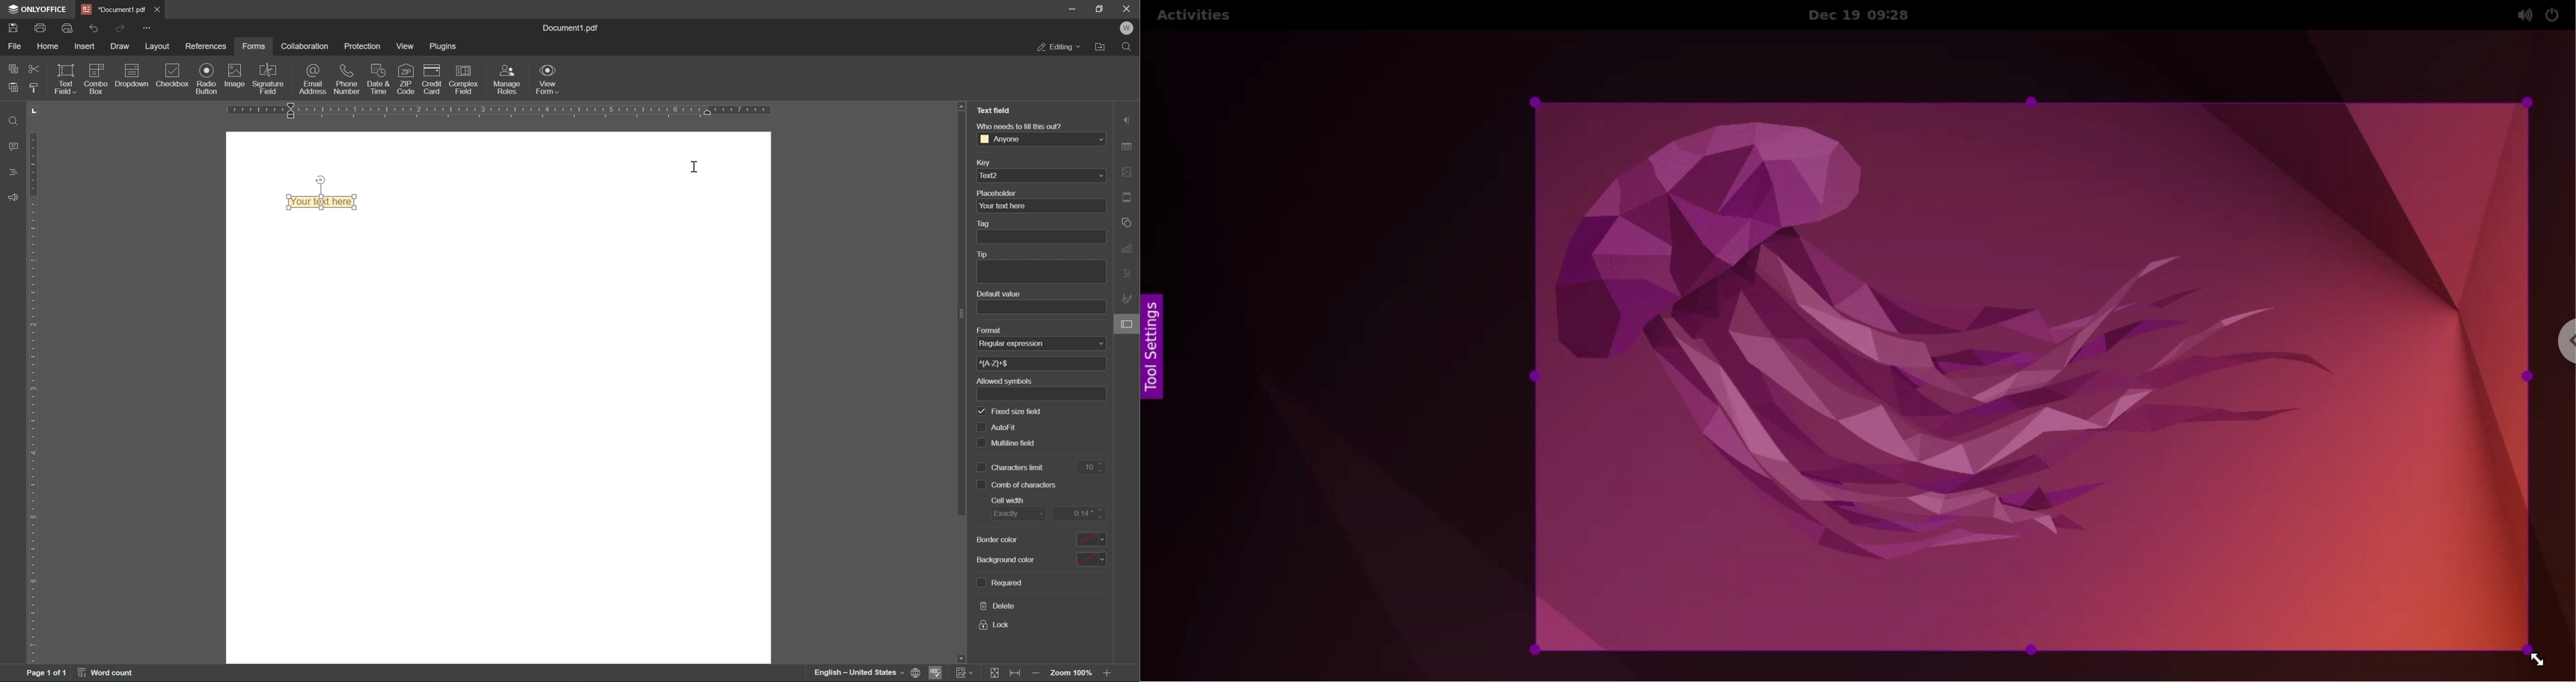 The height and width of the screenshot is (700, 2576). What do you see at coordinates (147, 25) in the screenshot?
I see `customize quick access toolbar` at bounding box center [147, 25].